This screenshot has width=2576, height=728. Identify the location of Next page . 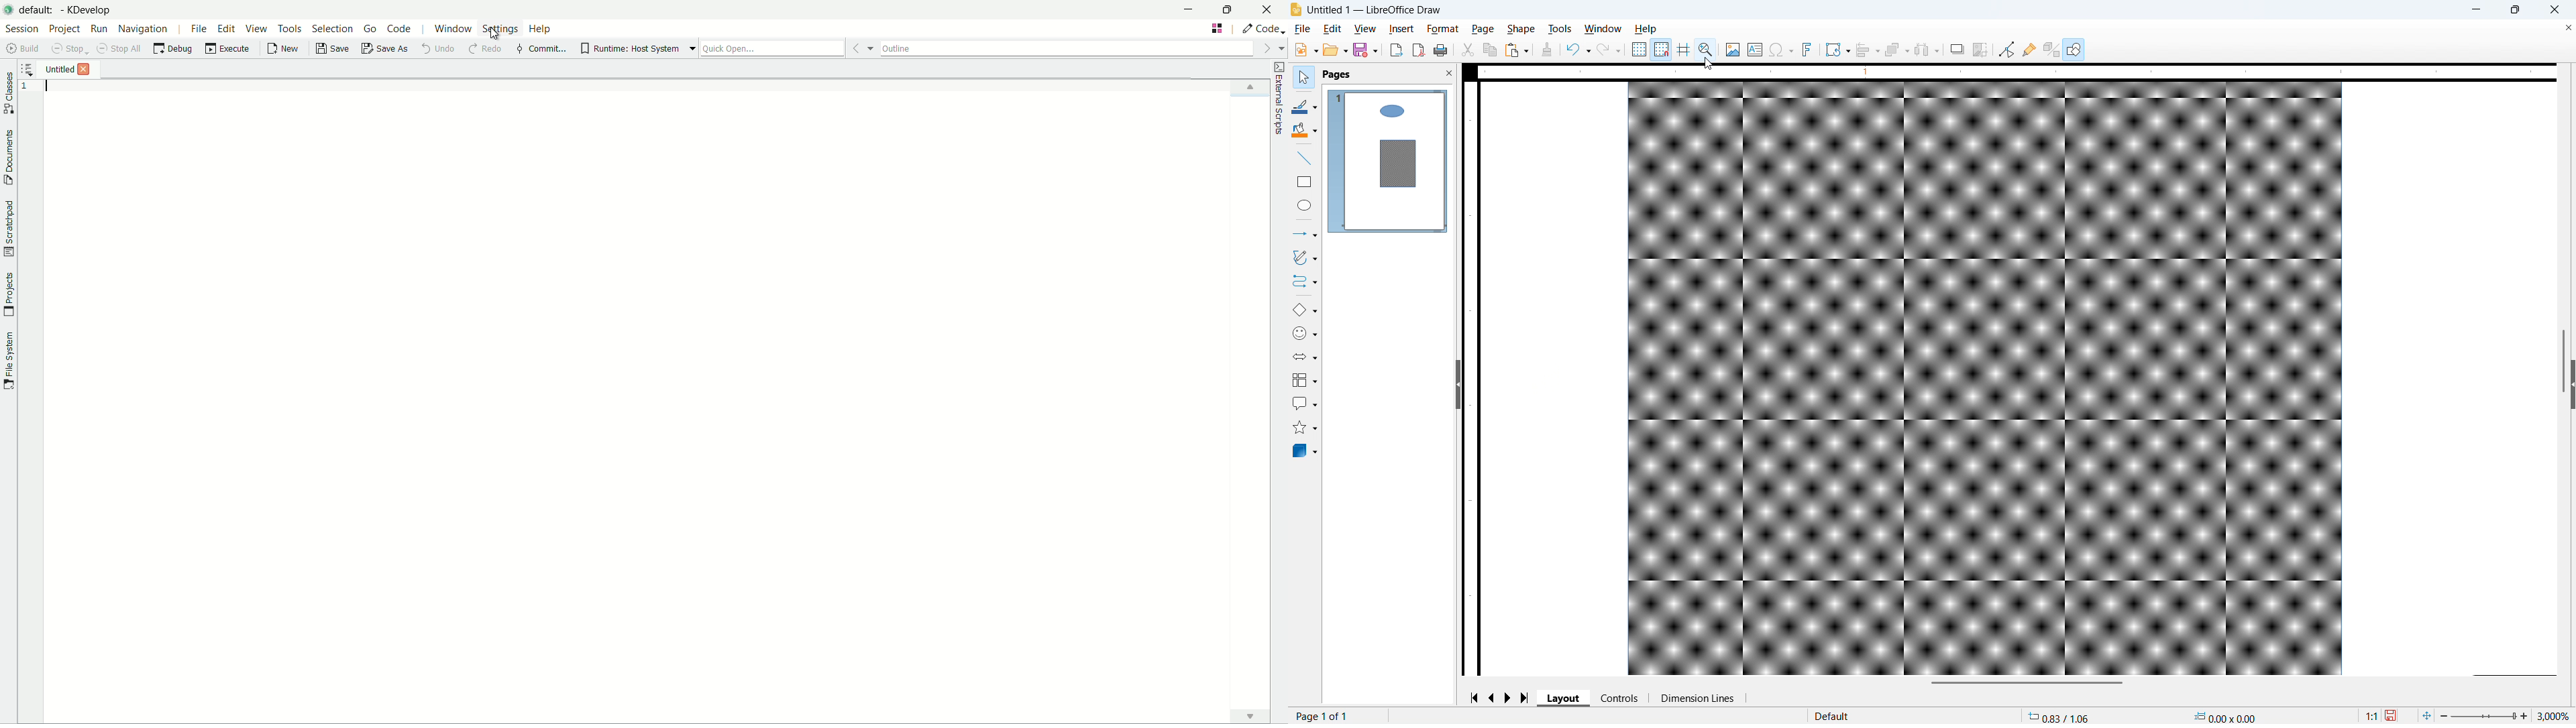
(1510, 697).